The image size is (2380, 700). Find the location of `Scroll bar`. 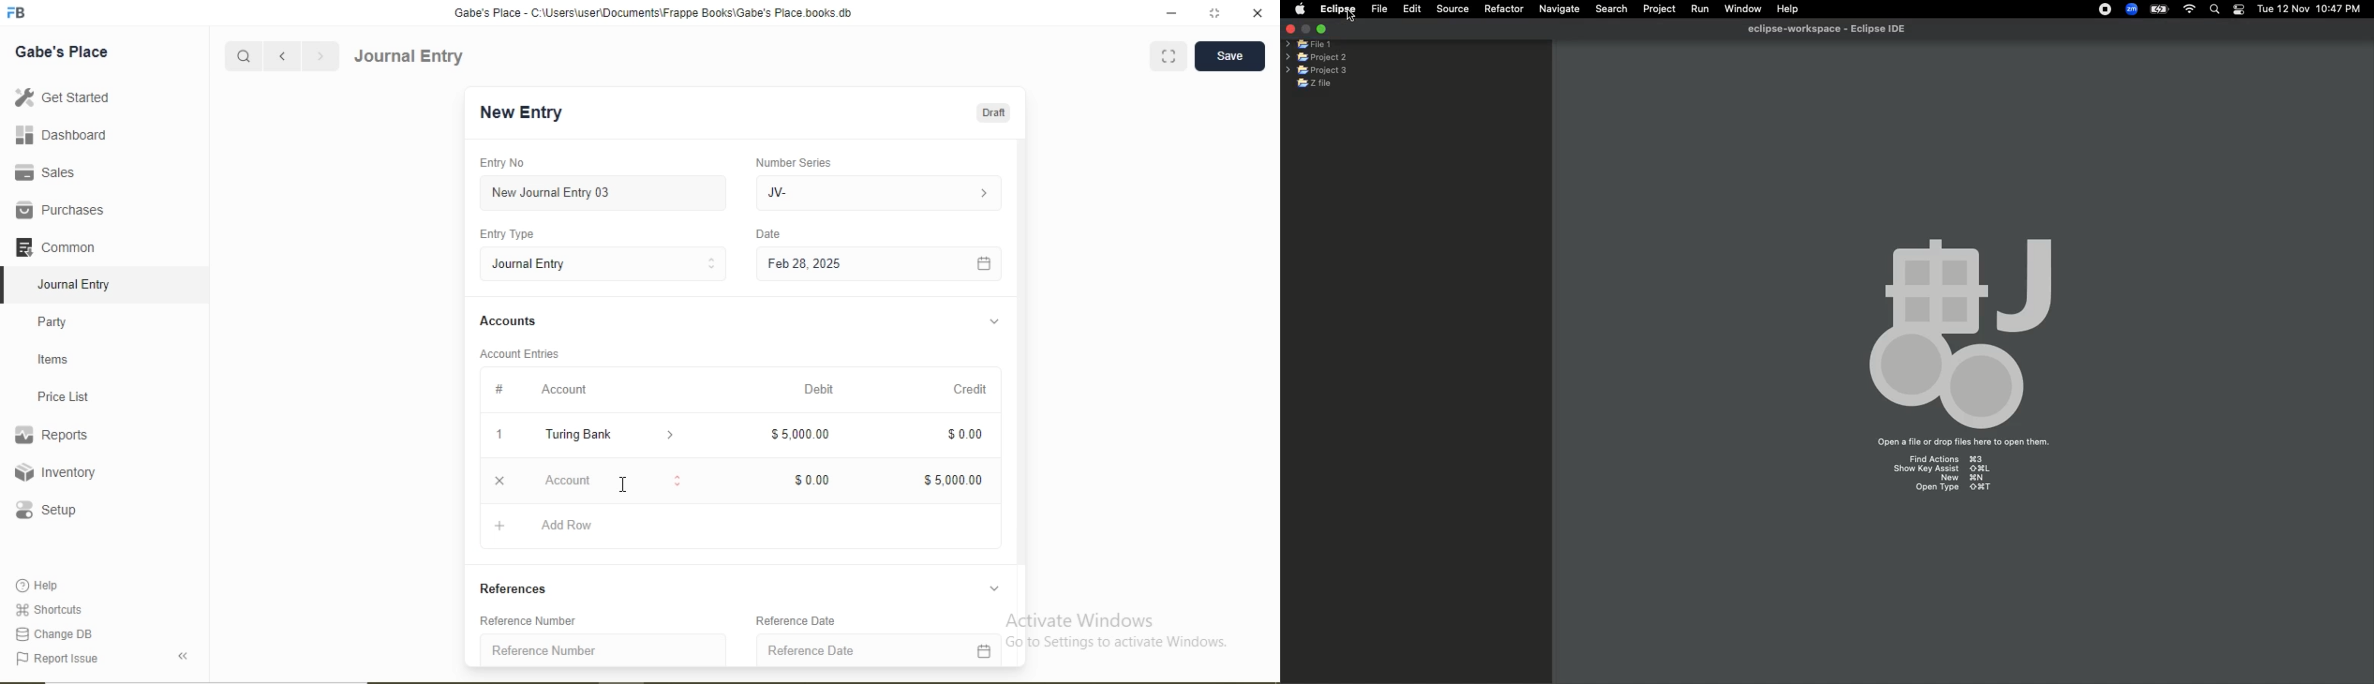

Scroll bar is located at coordinates (1021, 386).